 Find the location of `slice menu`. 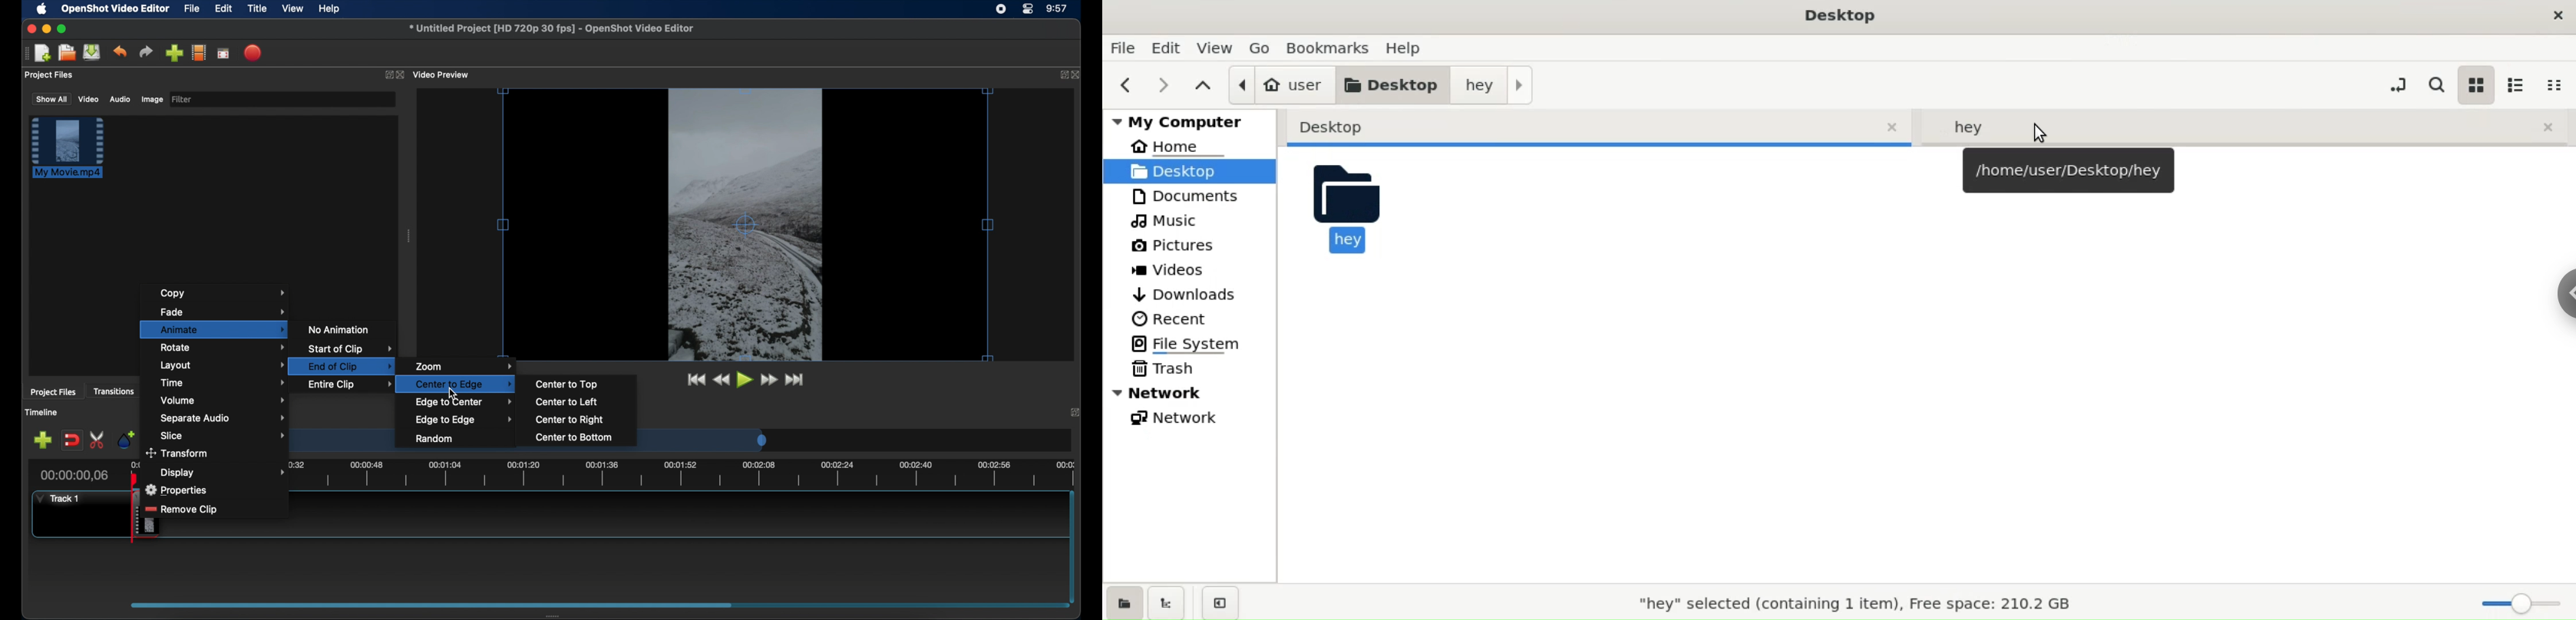

slice menu is located at coordinates (223, 436).